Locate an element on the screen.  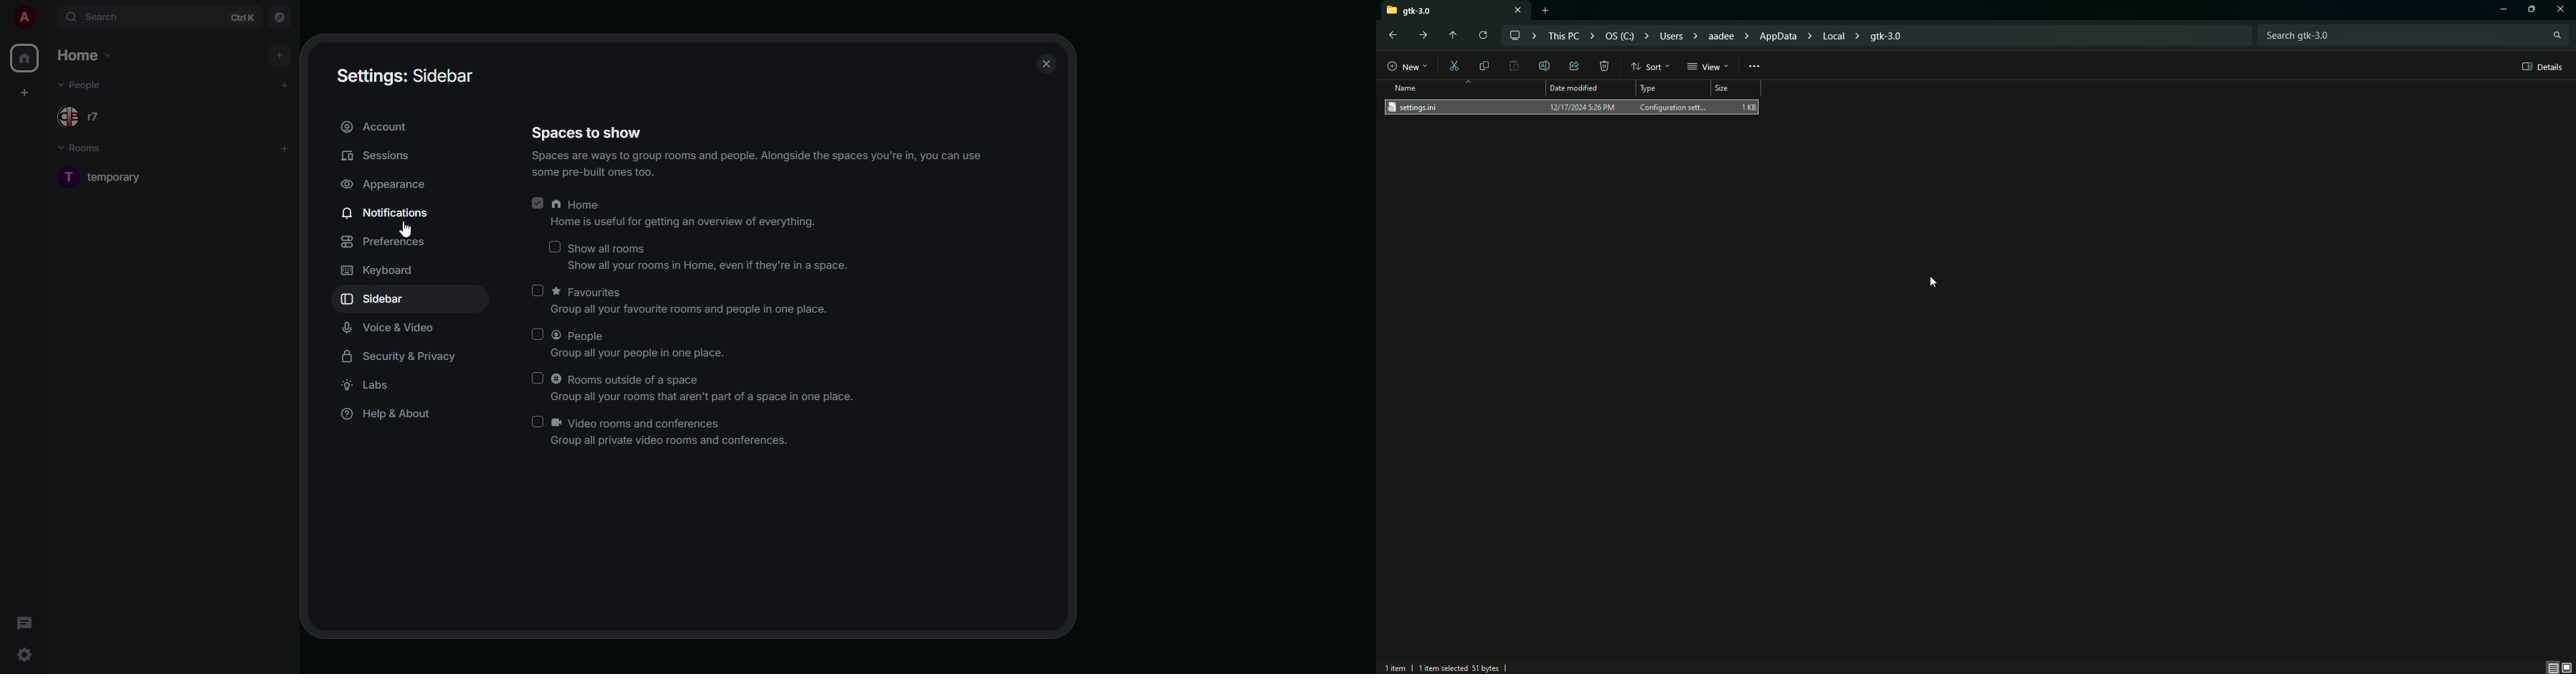
click to enable is located at coordinates (536, 377).